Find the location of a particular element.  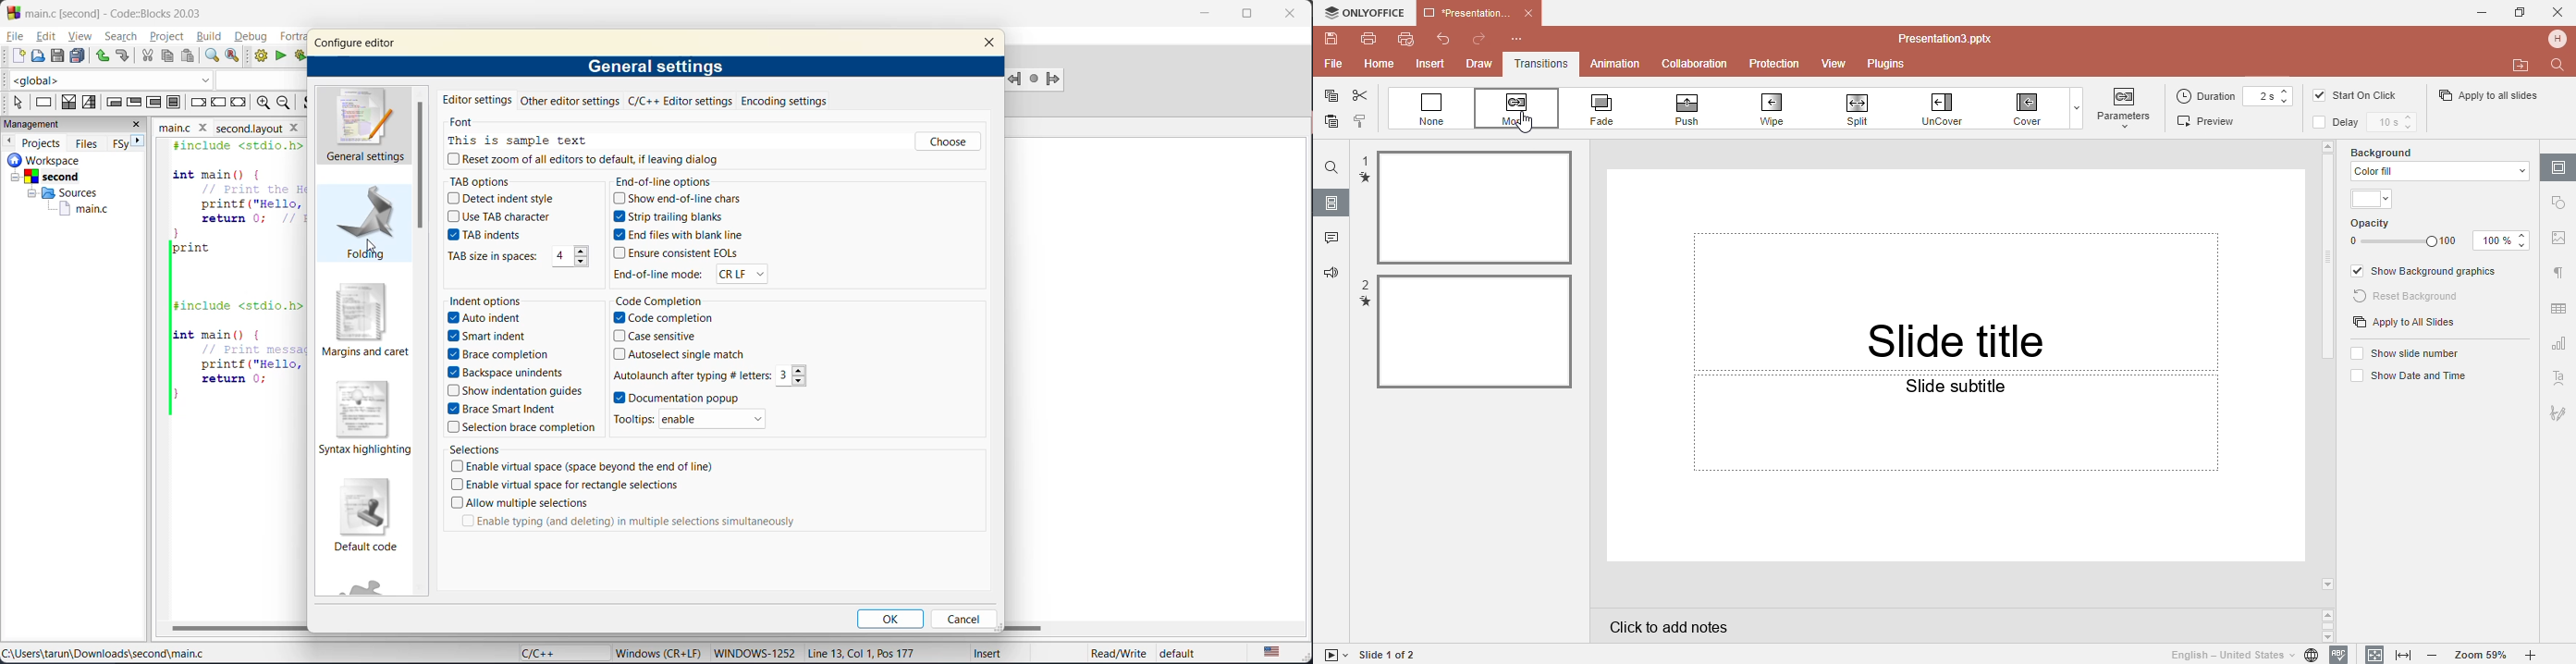

encoding settings is located at coordinates (784, 101).